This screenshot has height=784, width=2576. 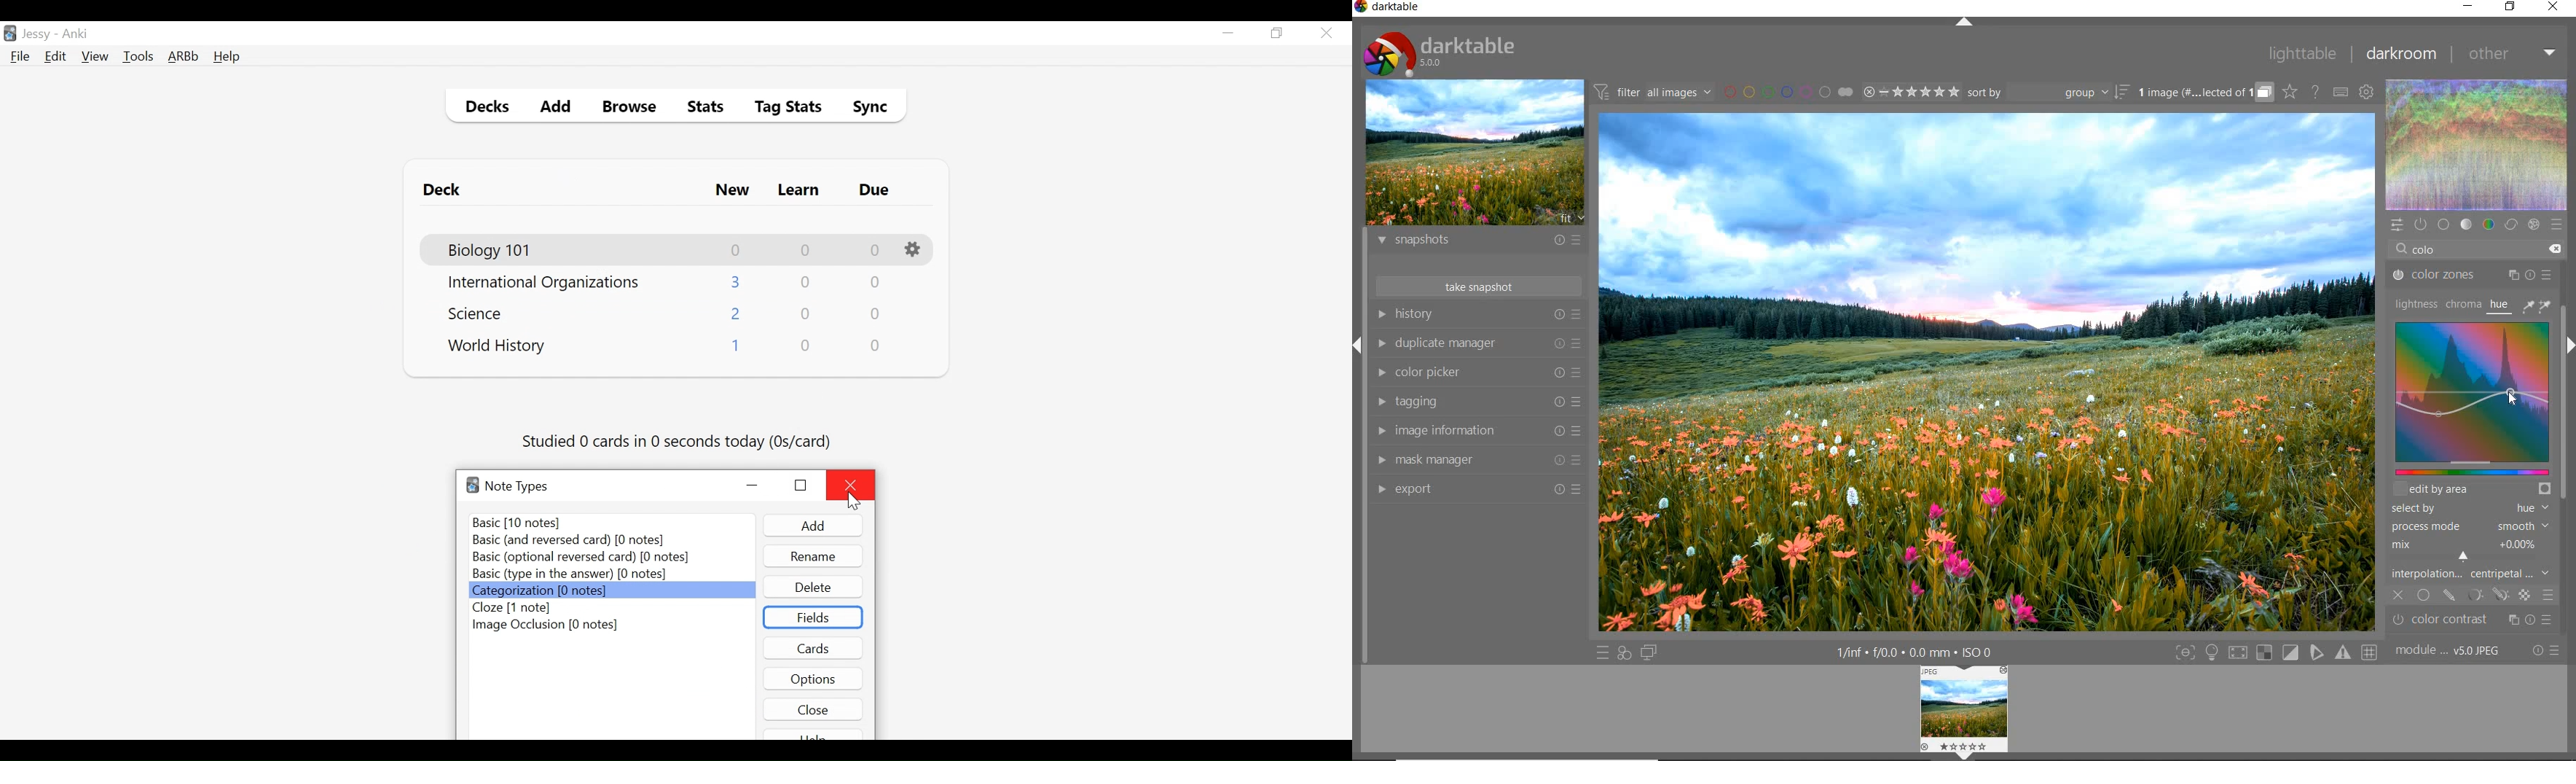 I want to click on Add, so click(x=556, y=109).